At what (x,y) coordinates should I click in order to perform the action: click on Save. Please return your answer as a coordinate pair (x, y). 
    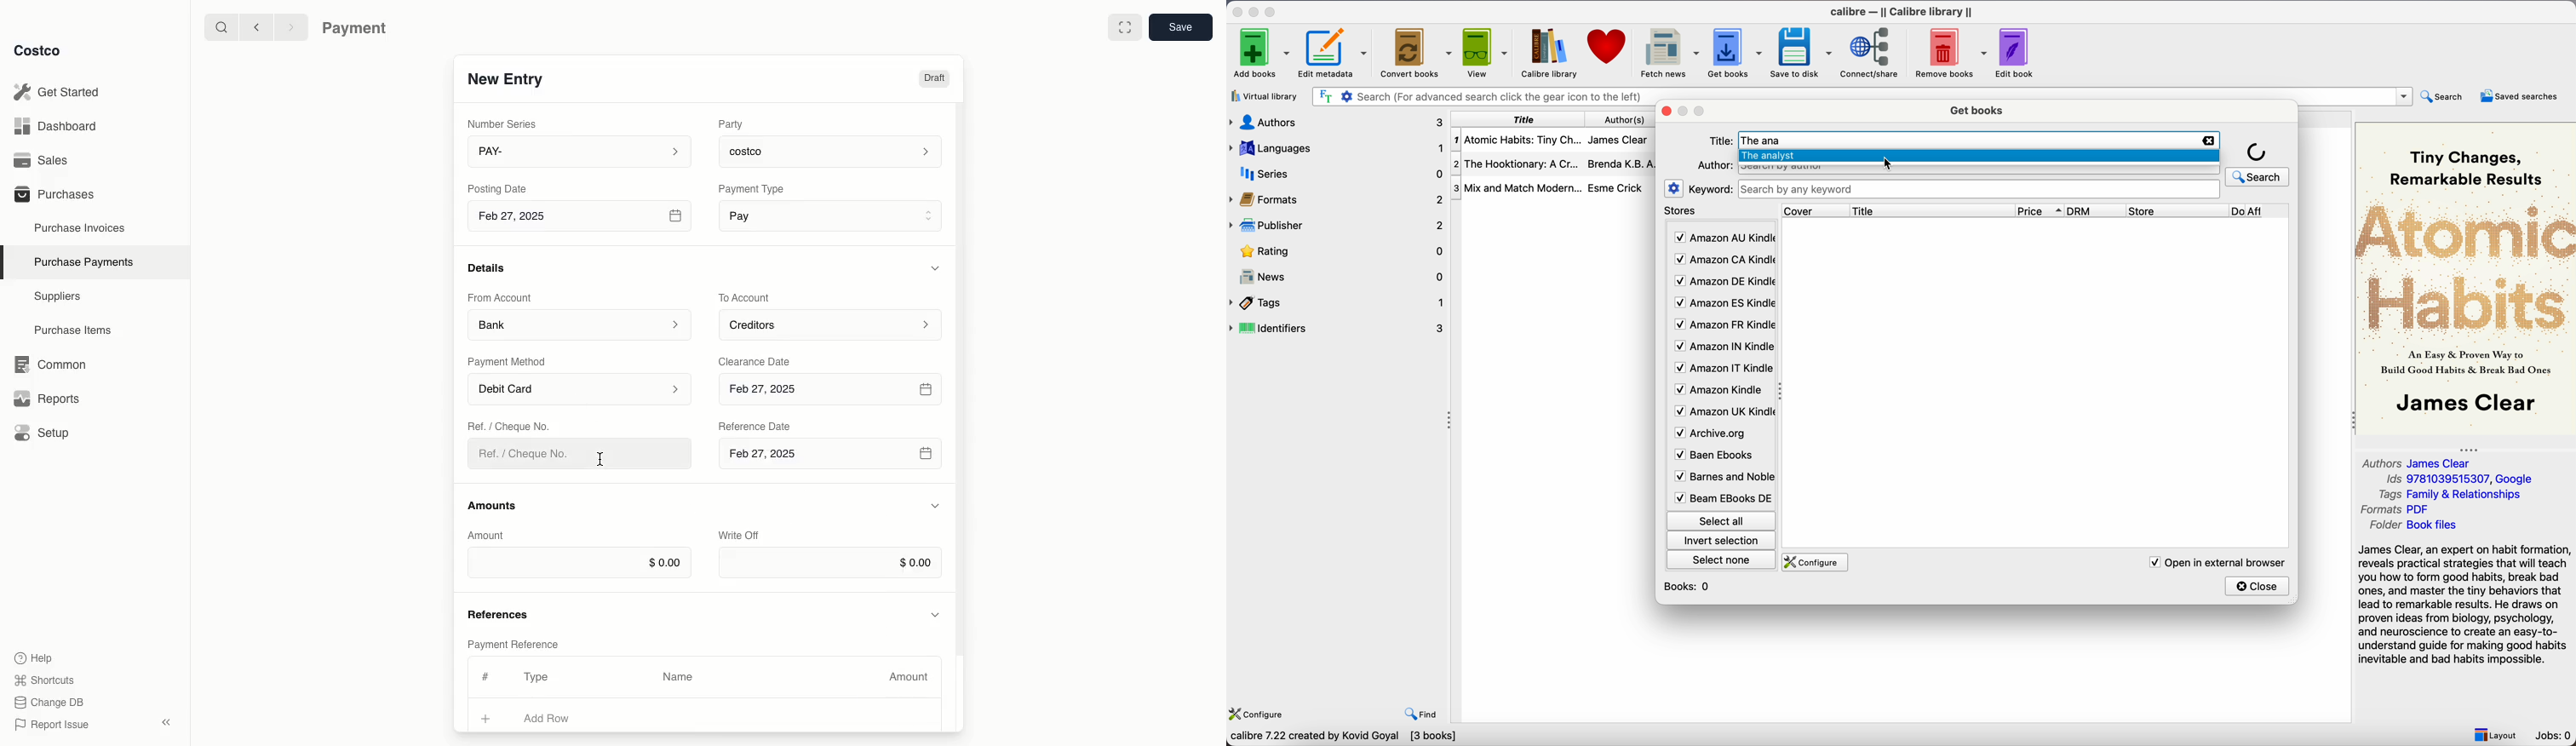
    Looking at the image, I should click on (1179, 26).